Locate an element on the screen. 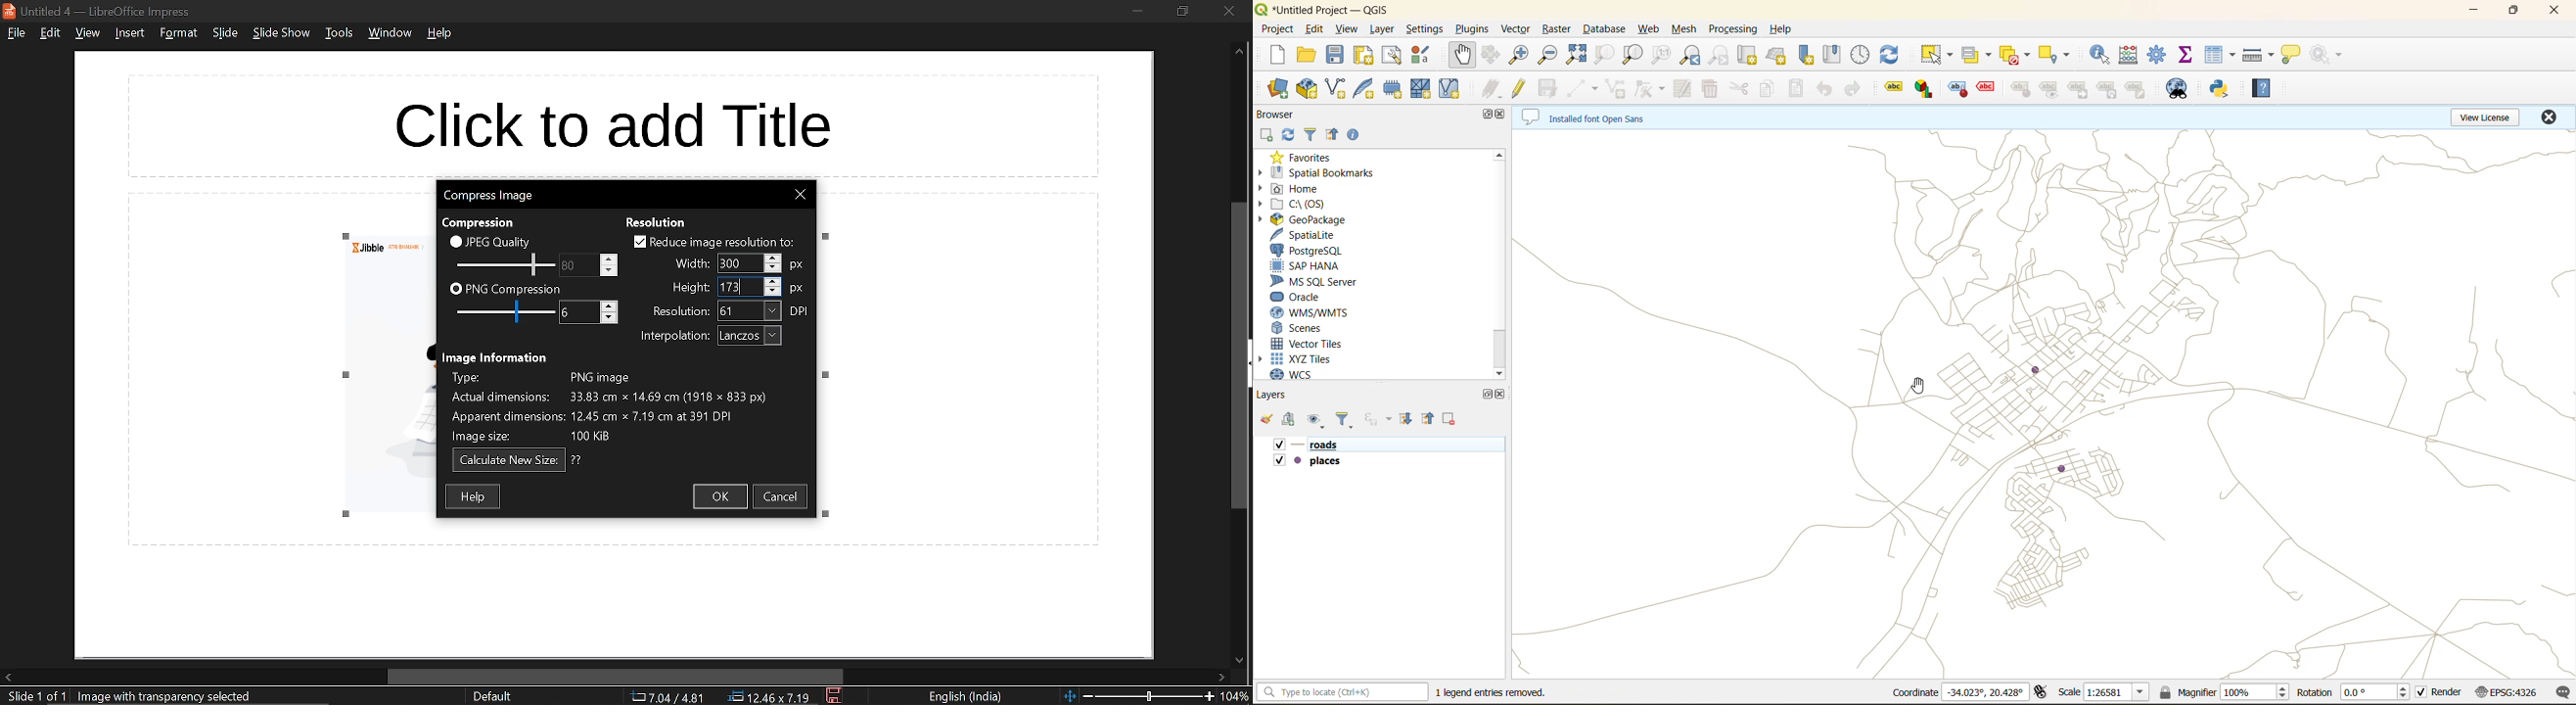 The height and width of the screenshot is (728, 2576). Decrease  is located at coordinates (610, 270).